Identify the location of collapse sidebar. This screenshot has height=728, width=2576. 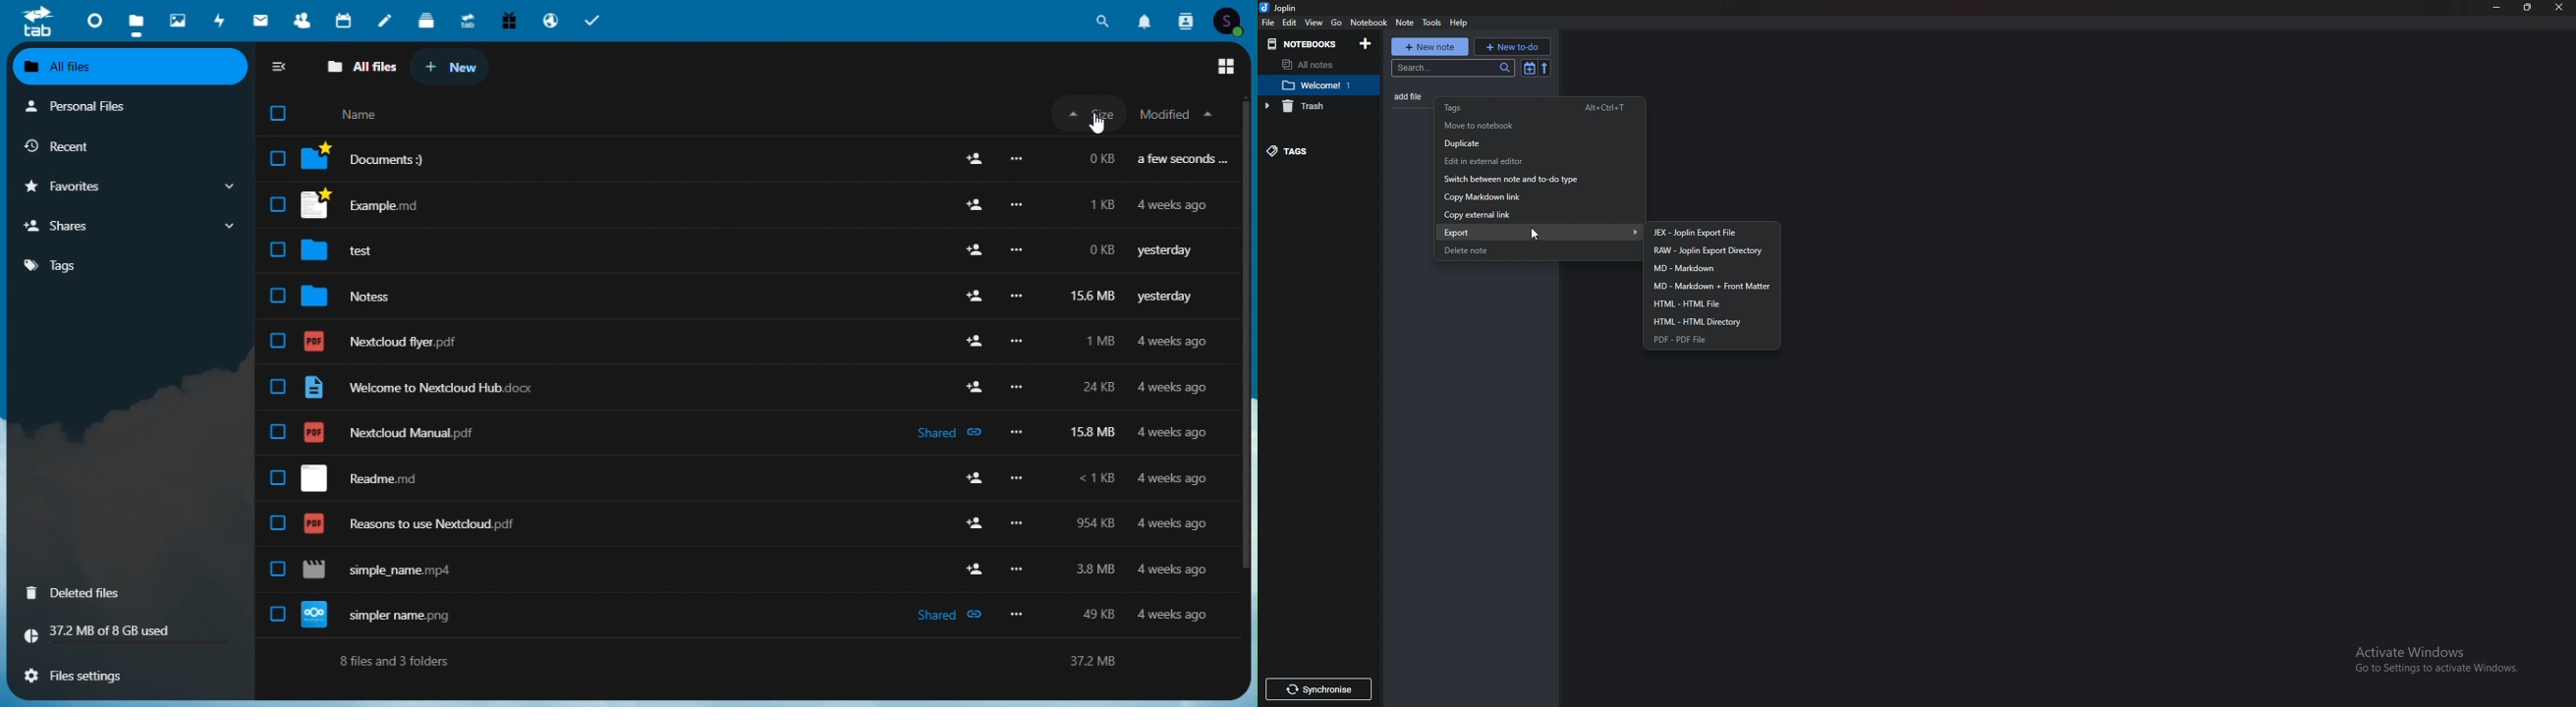
(281, 66).